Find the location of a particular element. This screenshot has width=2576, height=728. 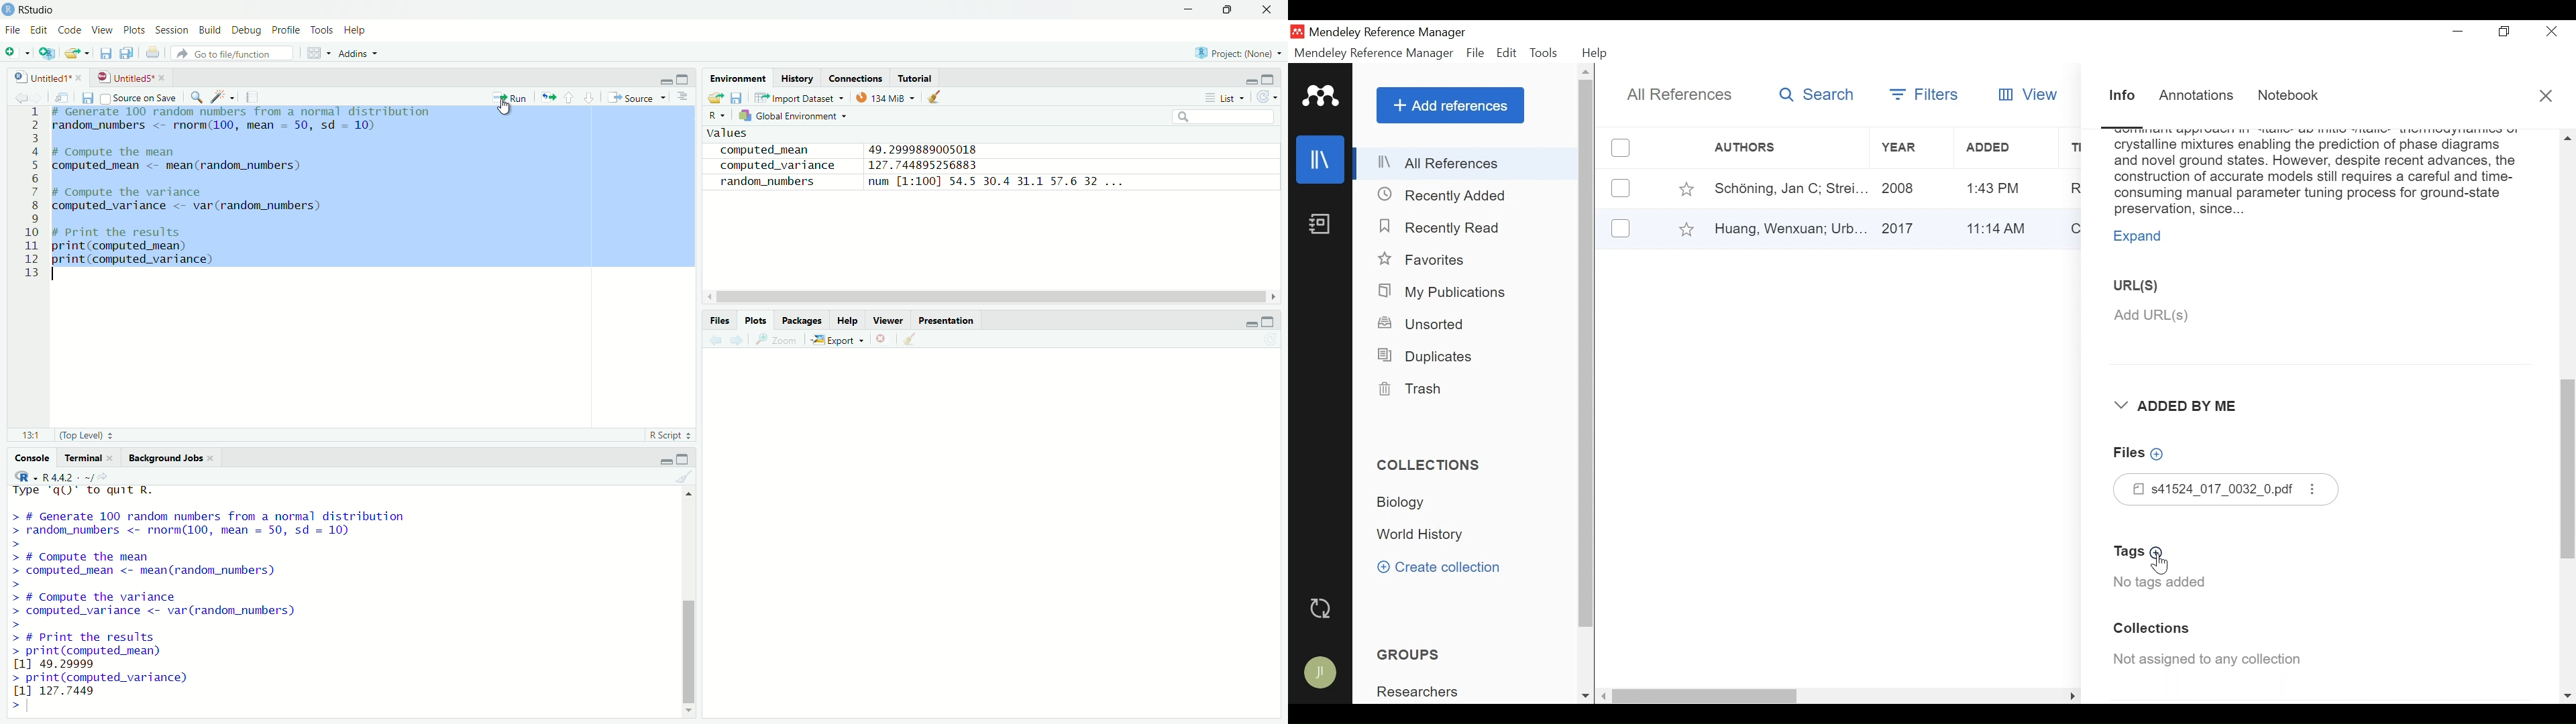

global environment is located at coordinates (794, 117).